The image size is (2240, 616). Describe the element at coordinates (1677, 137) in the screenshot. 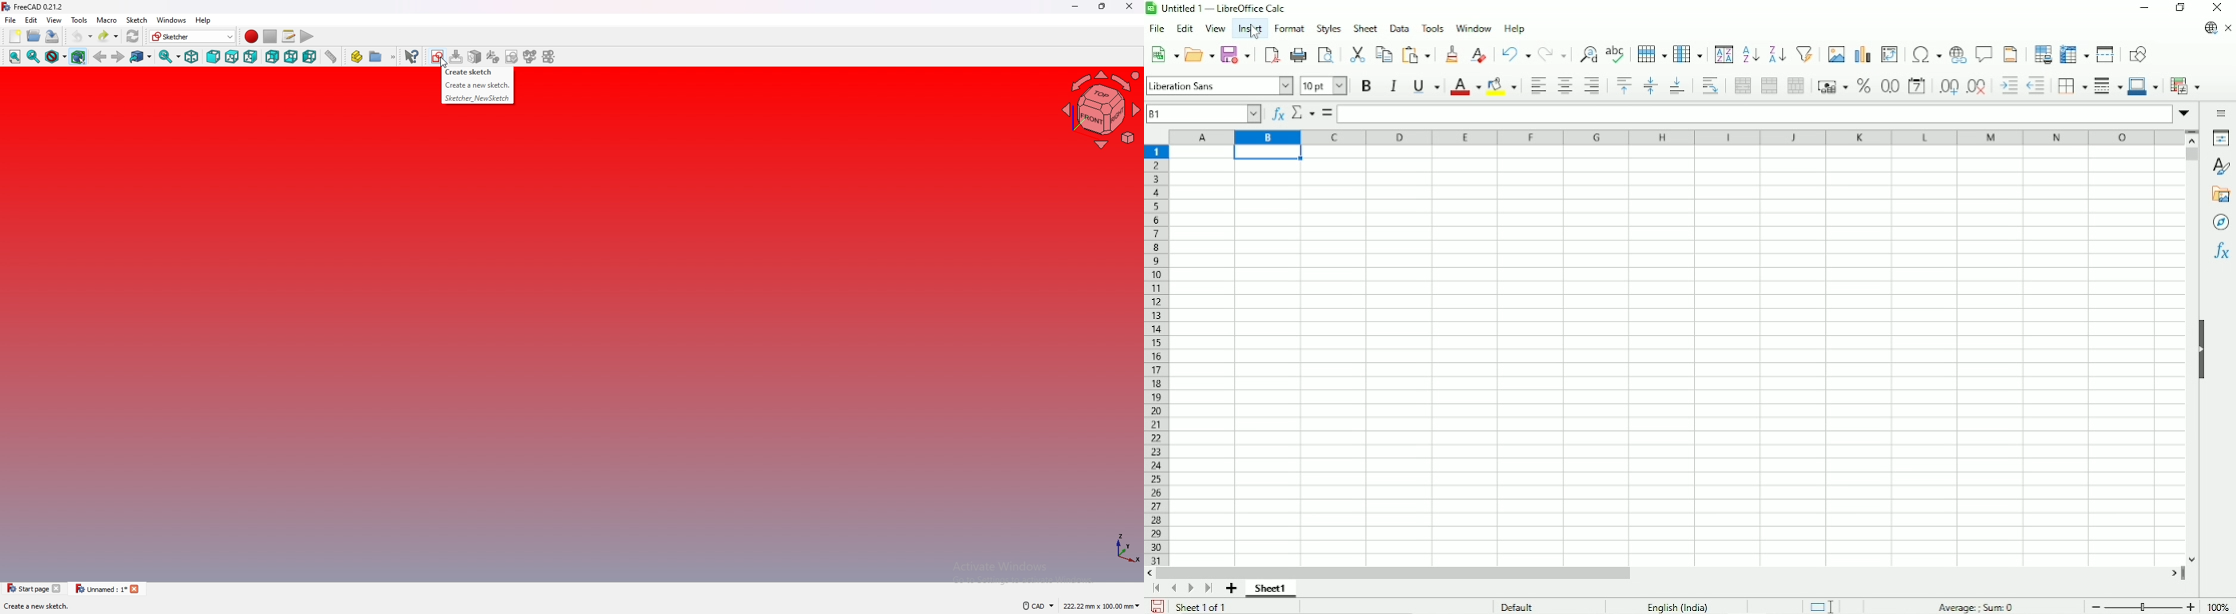

I see `Column headings` at that location.